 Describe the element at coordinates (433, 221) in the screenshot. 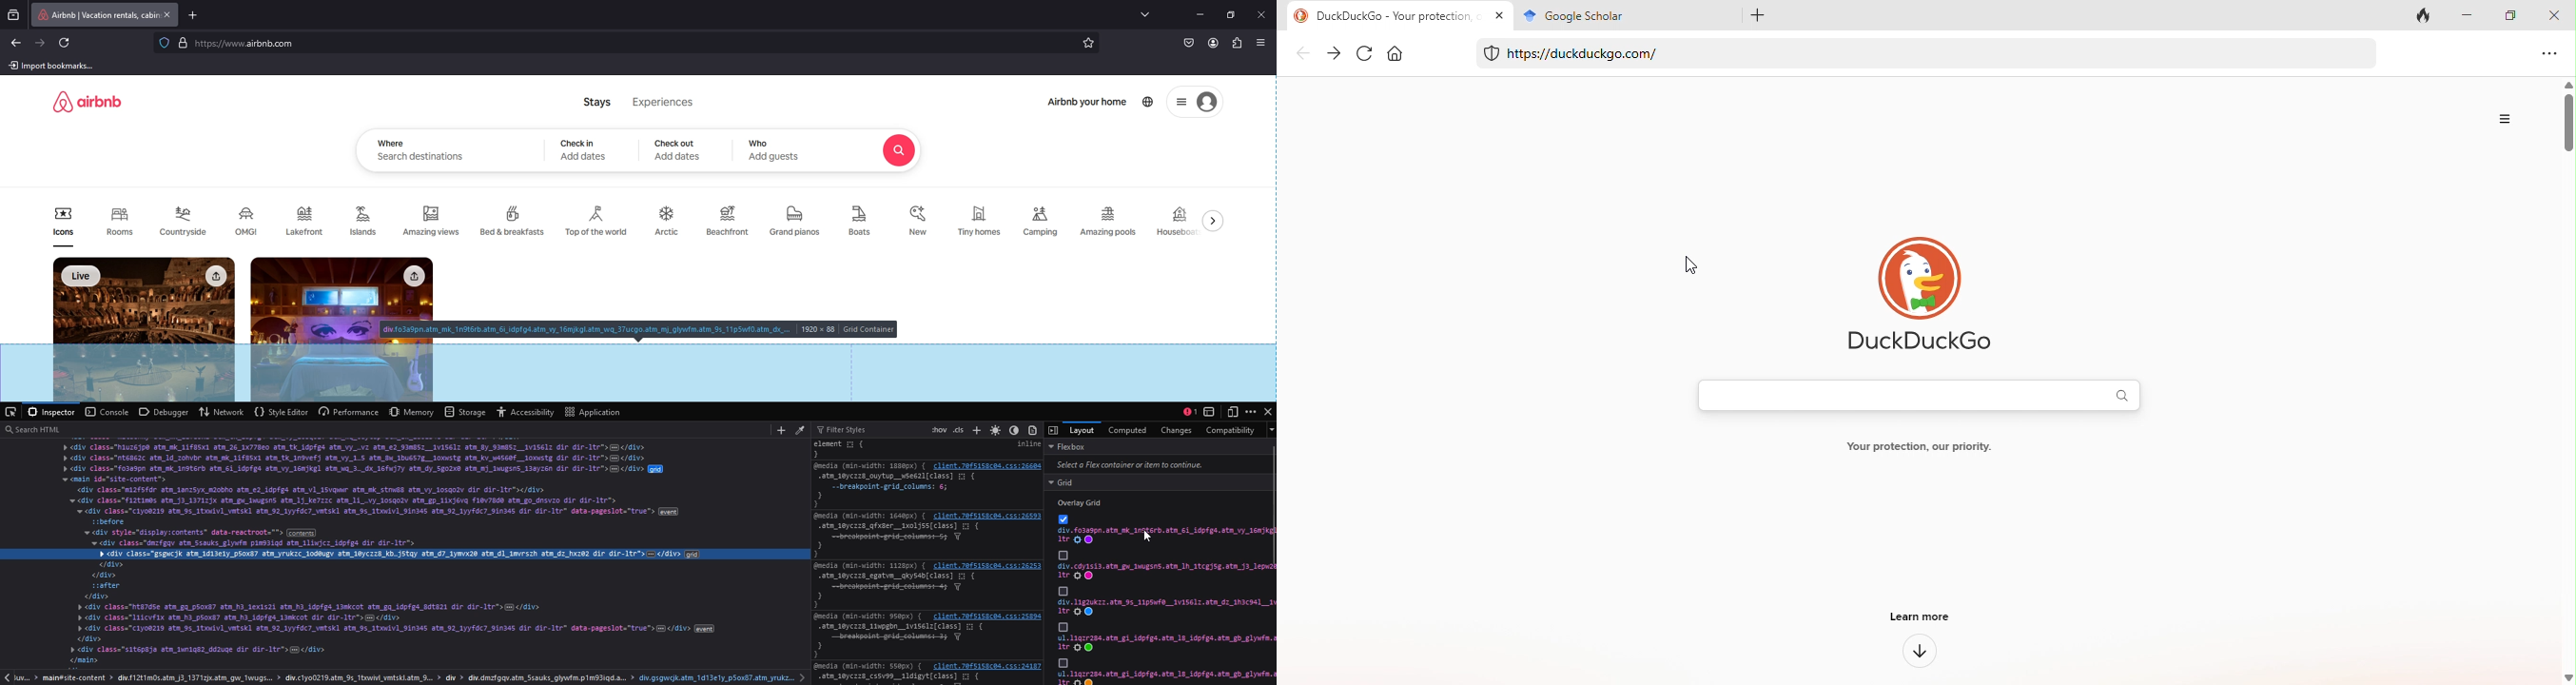

I see `Amazing views` at that location.